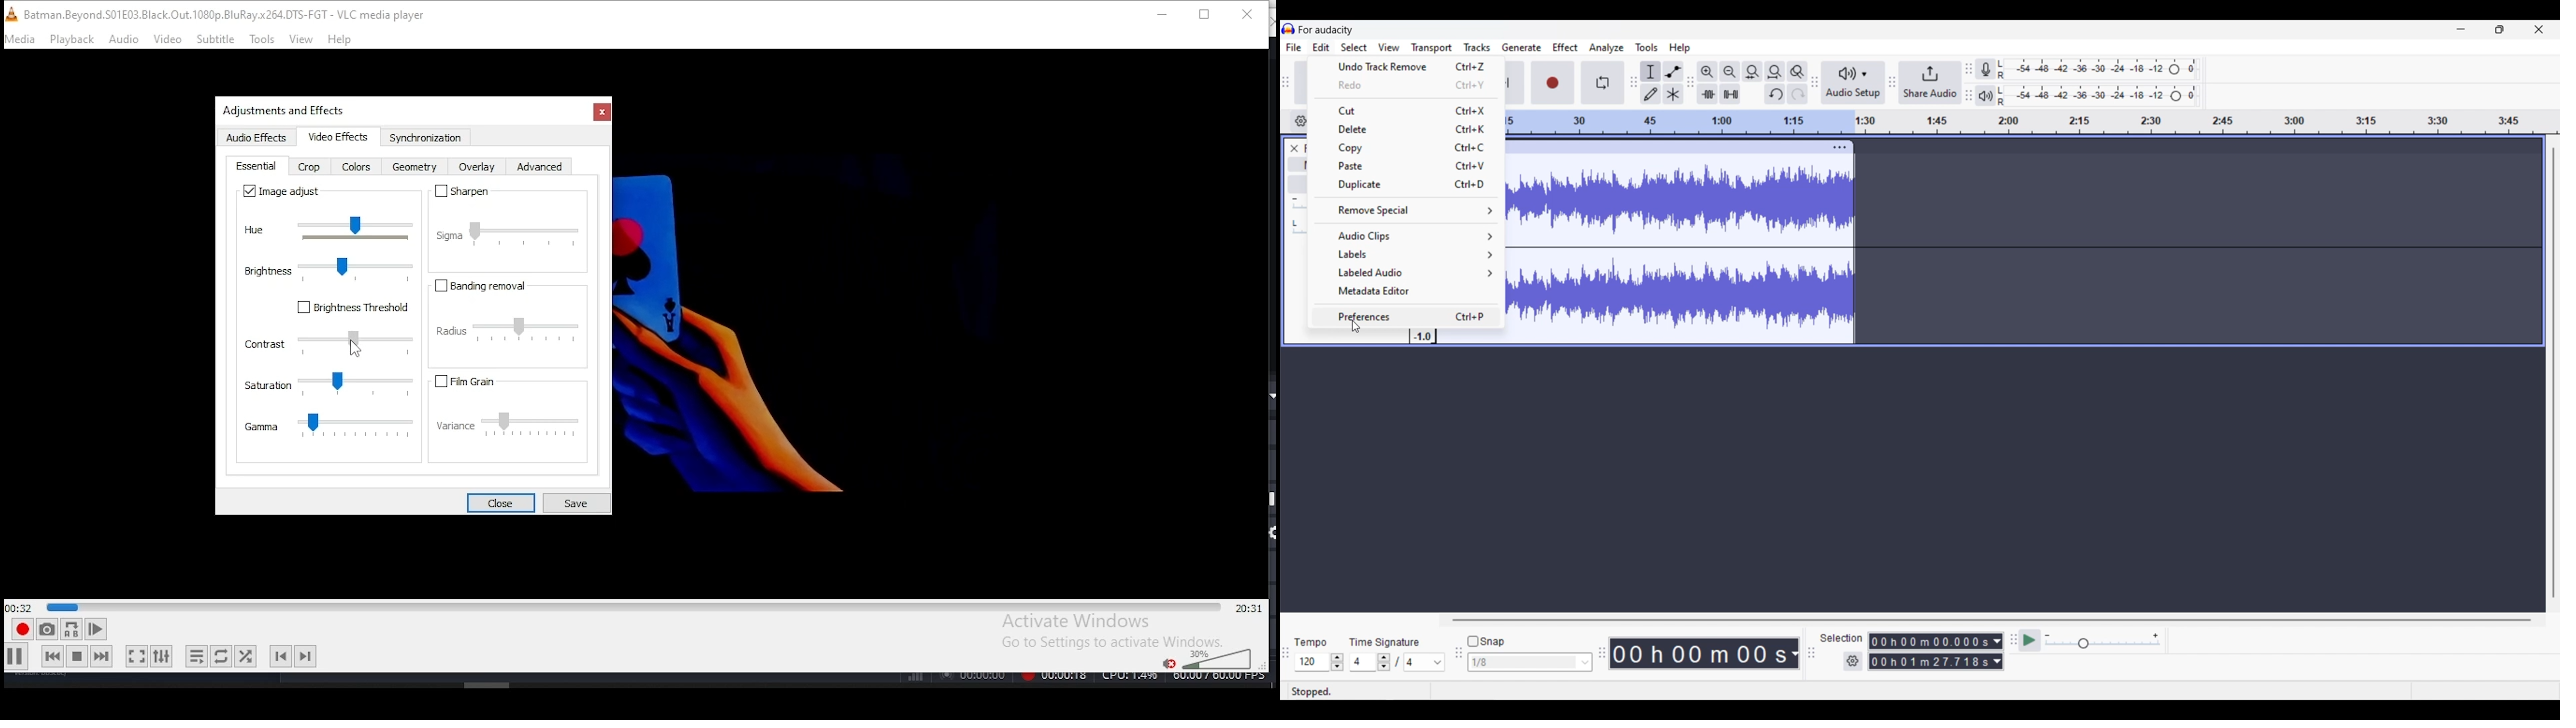  Describe the element at coordinates (1986, 95) in the screenshot. I see `Playback meter` at that location.